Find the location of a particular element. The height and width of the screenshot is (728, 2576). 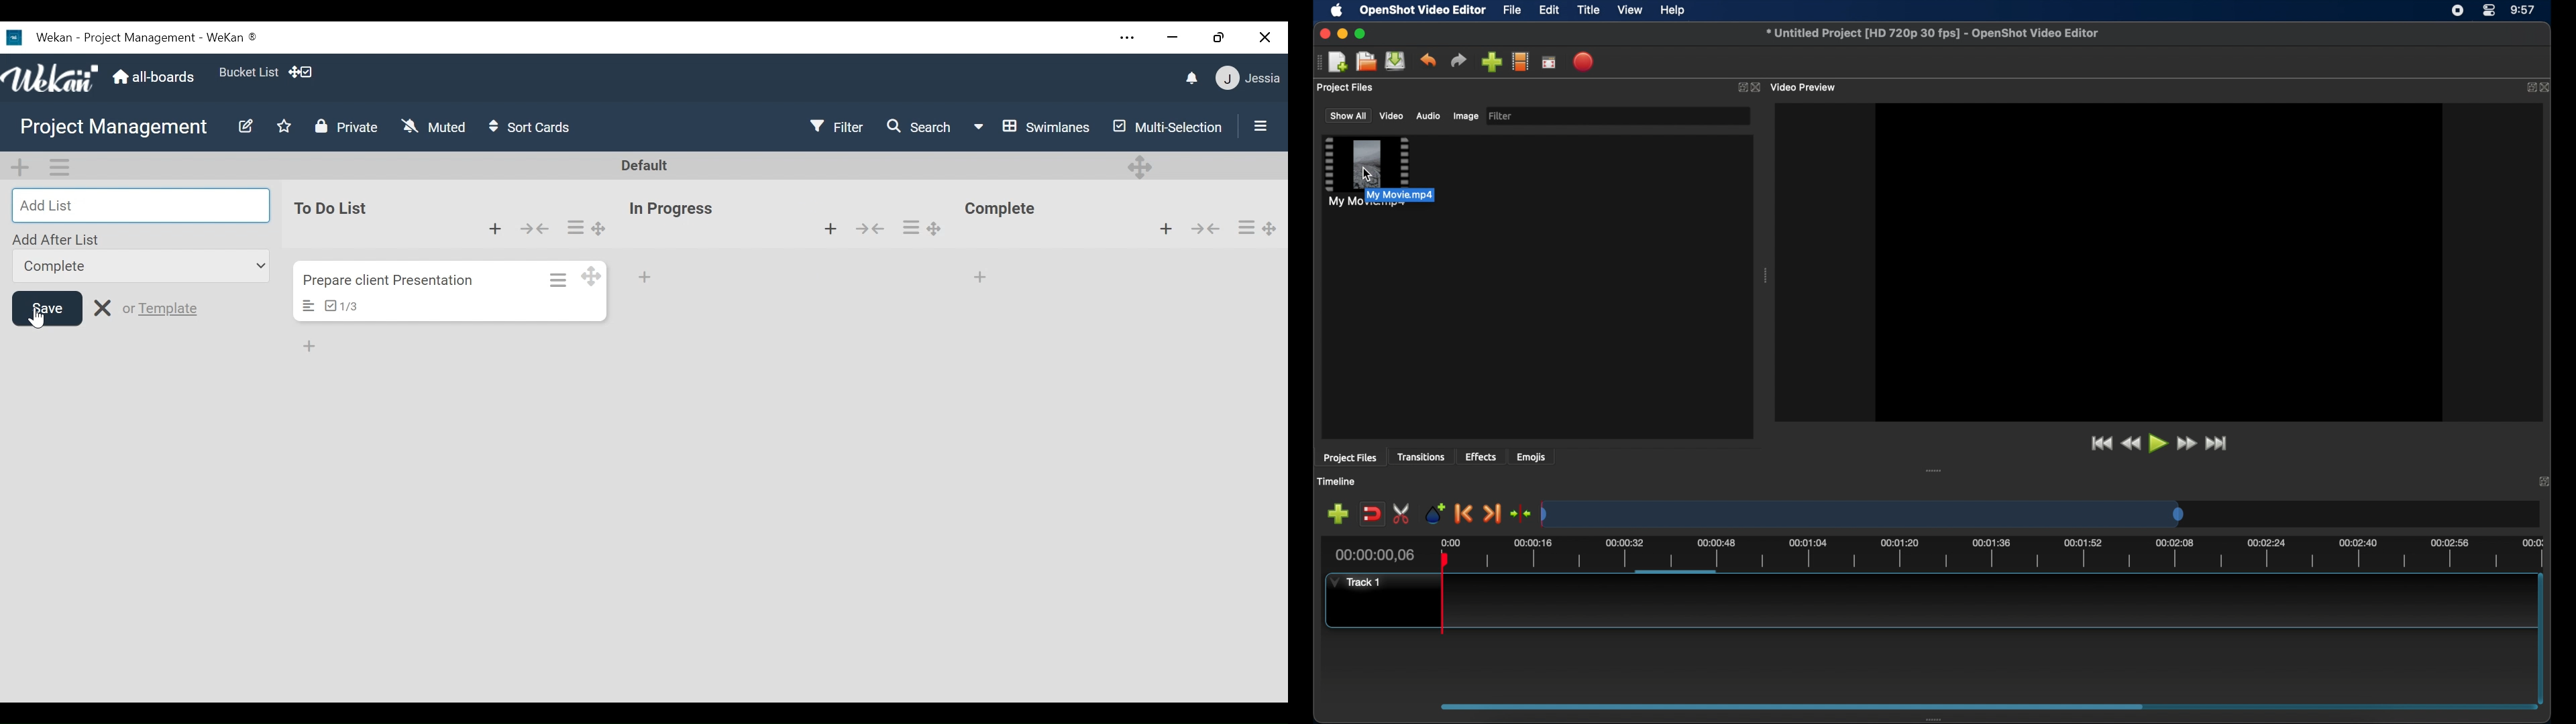

list actions is located at coordinates (1246, 227).